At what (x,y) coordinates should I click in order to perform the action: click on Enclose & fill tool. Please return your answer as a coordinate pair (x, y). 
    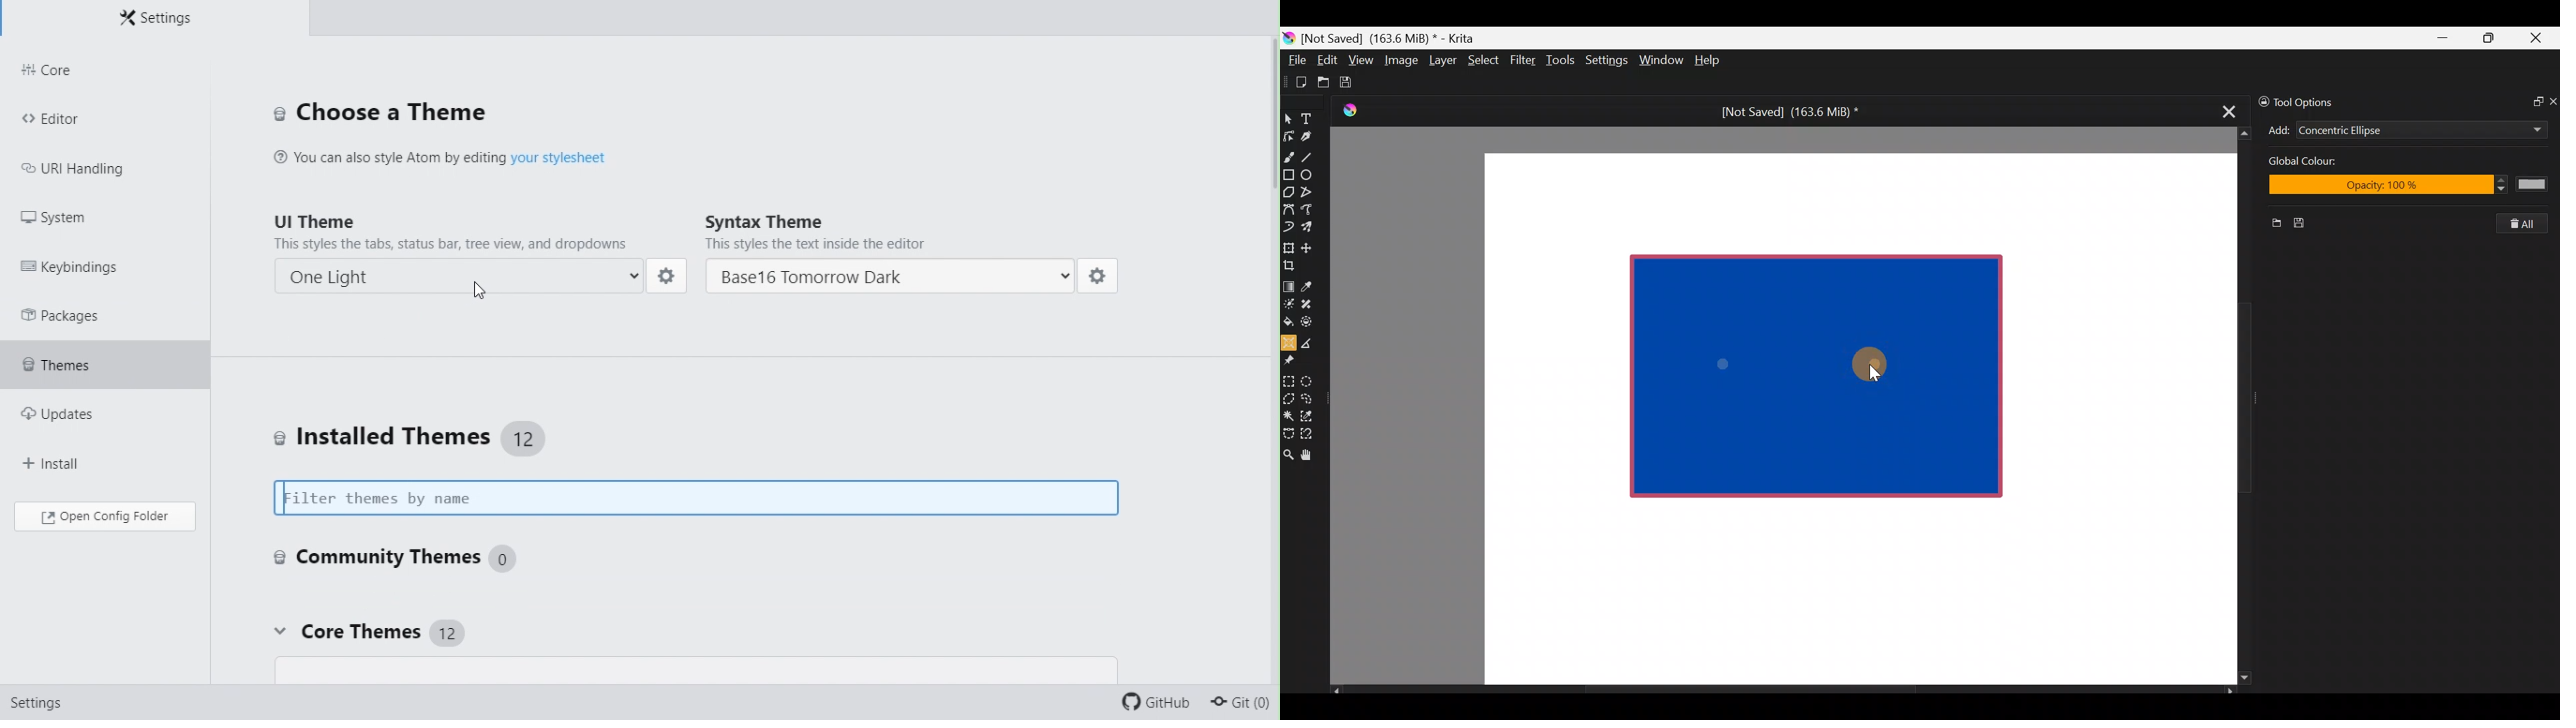
    Looking at the image, I should click on (1309, 319).